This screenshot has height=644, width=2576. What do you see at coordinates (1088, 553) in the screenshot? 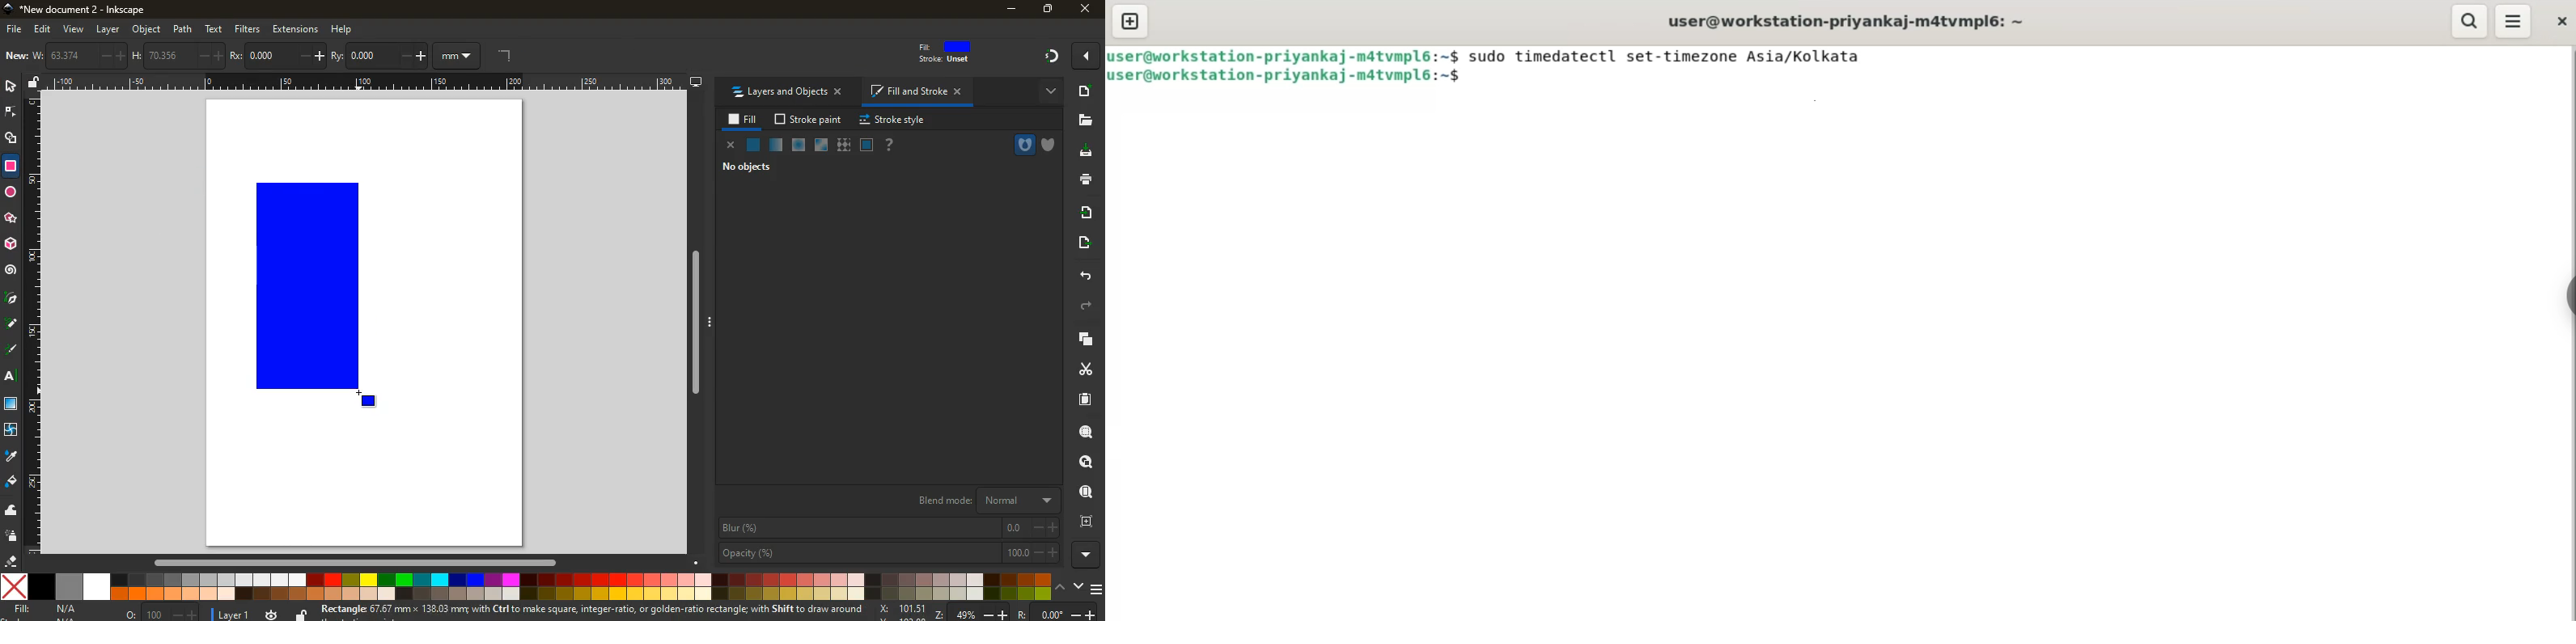
I see `more` at bounding box center [1088, 553].